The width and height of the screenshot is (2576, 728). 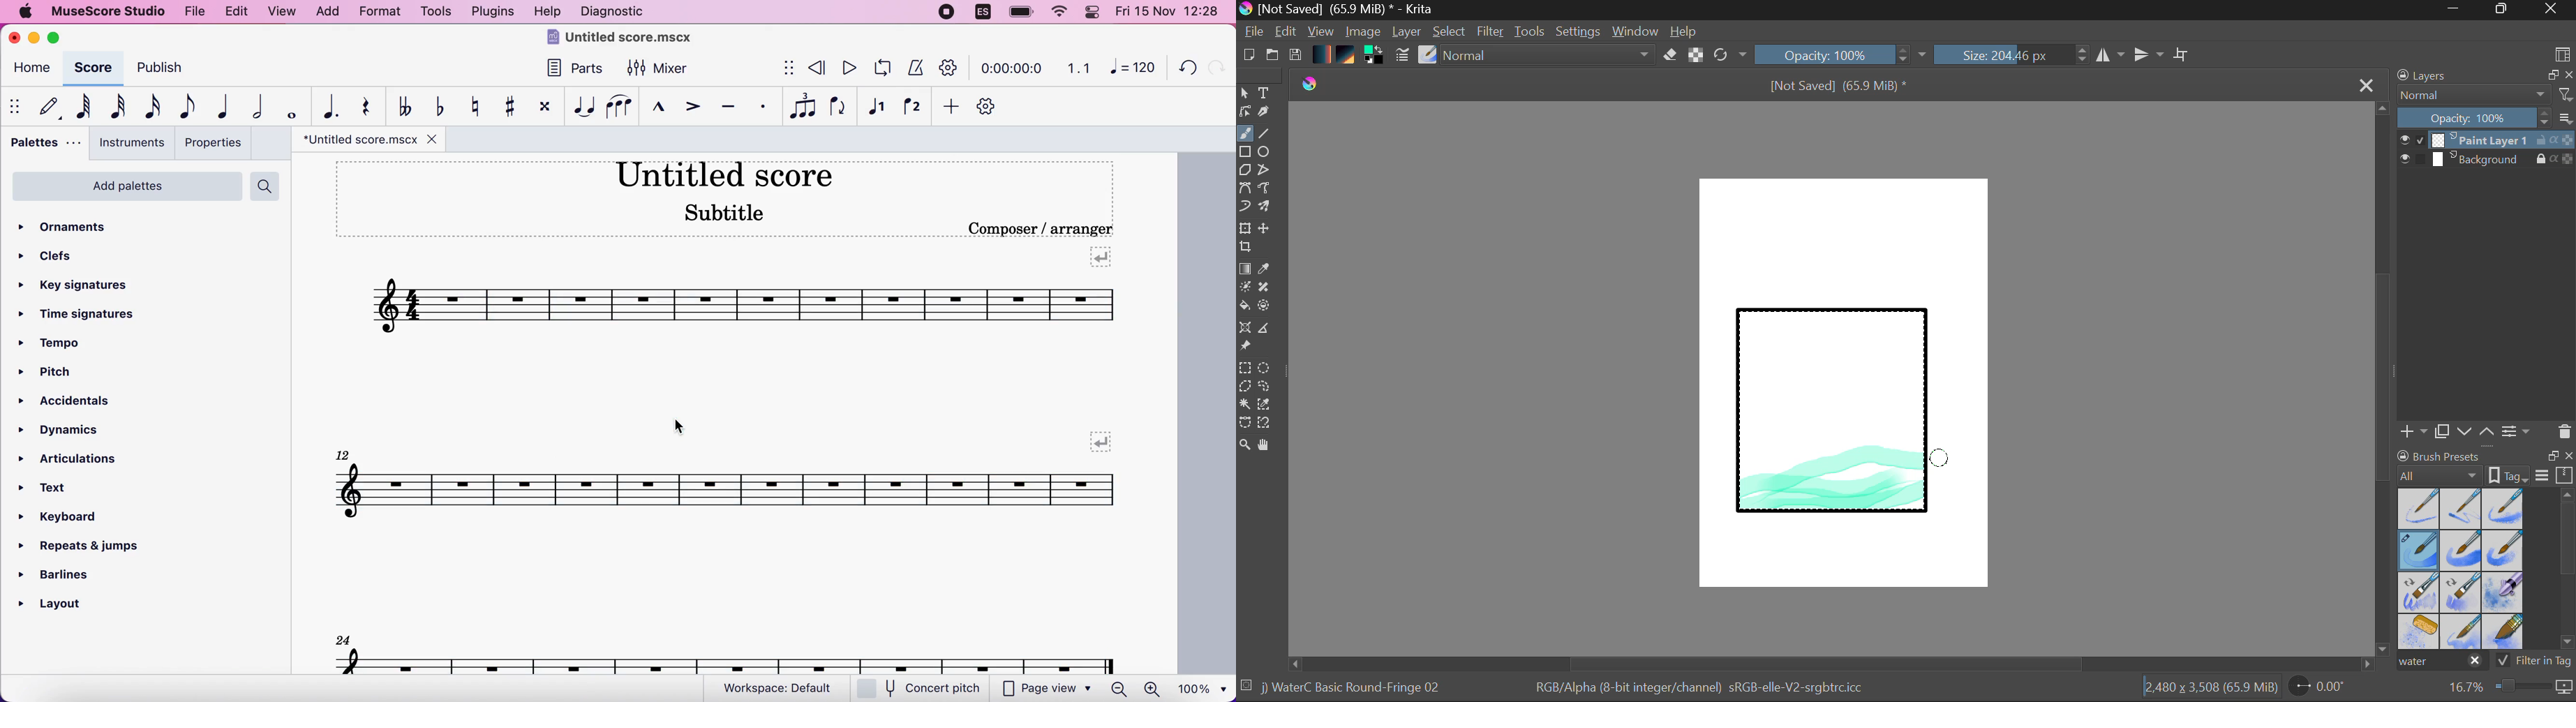 I want to click on show/hide, so click(x=787, y=69).